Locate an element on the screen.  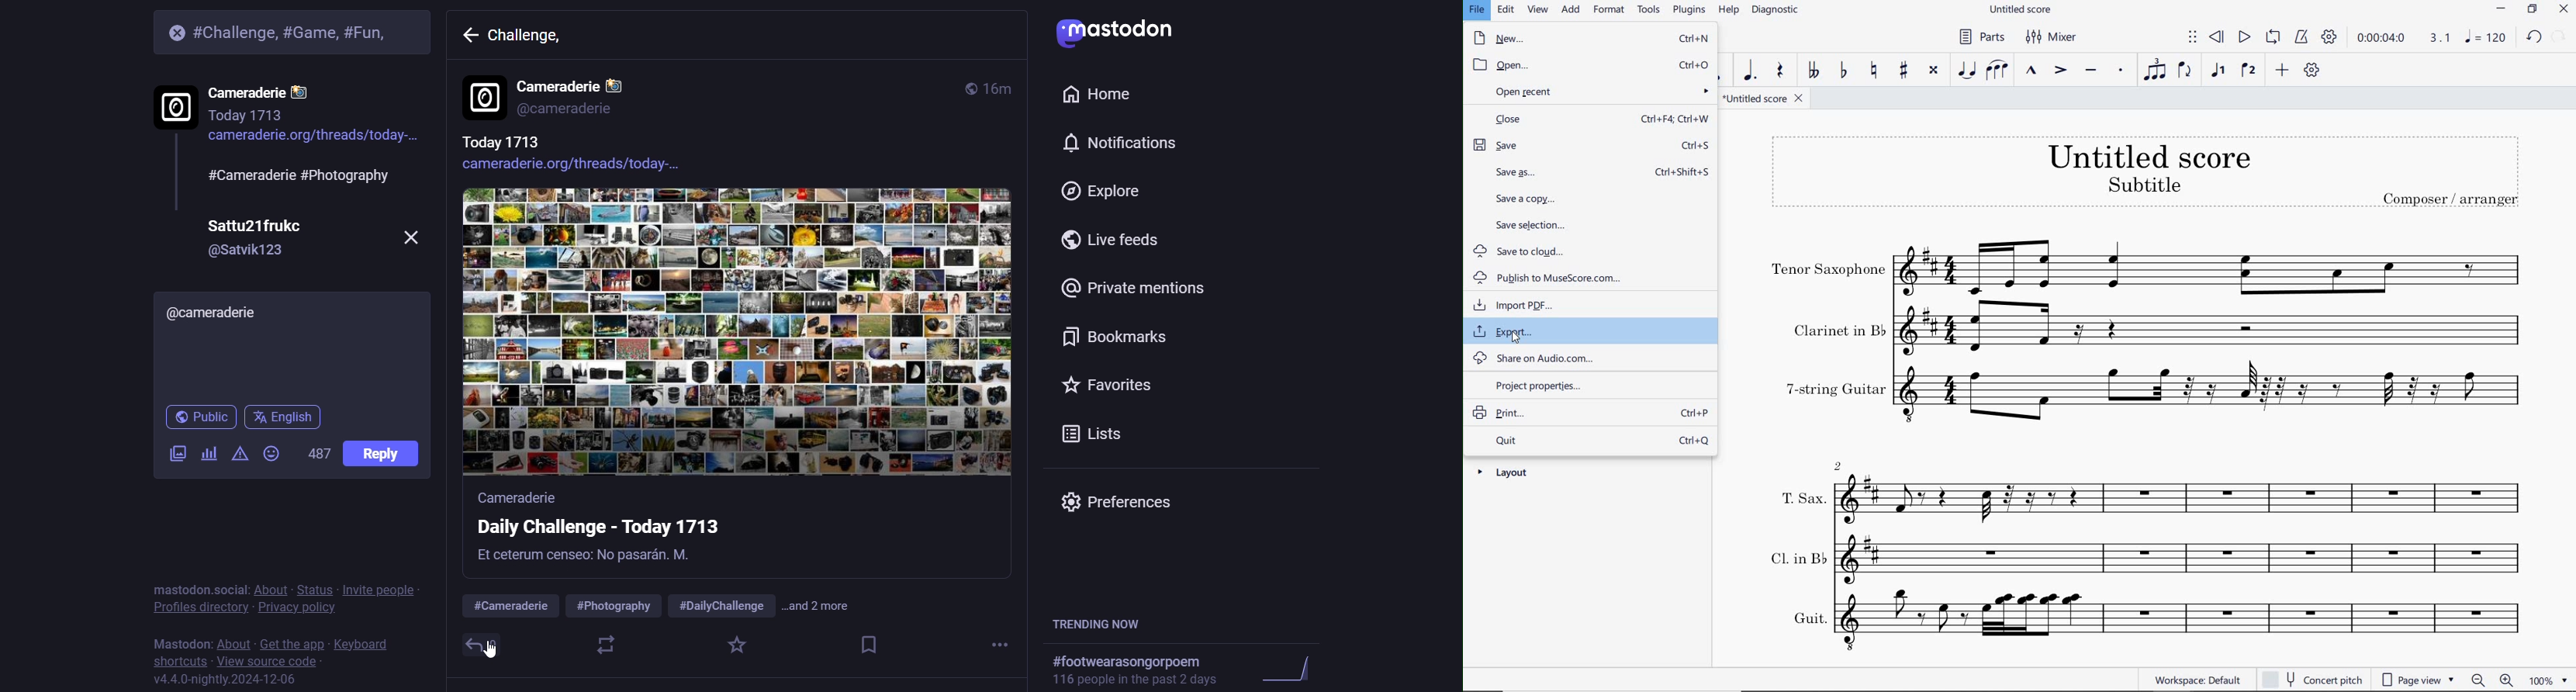
VOICE 2 is located at coordinates (2250, 70).